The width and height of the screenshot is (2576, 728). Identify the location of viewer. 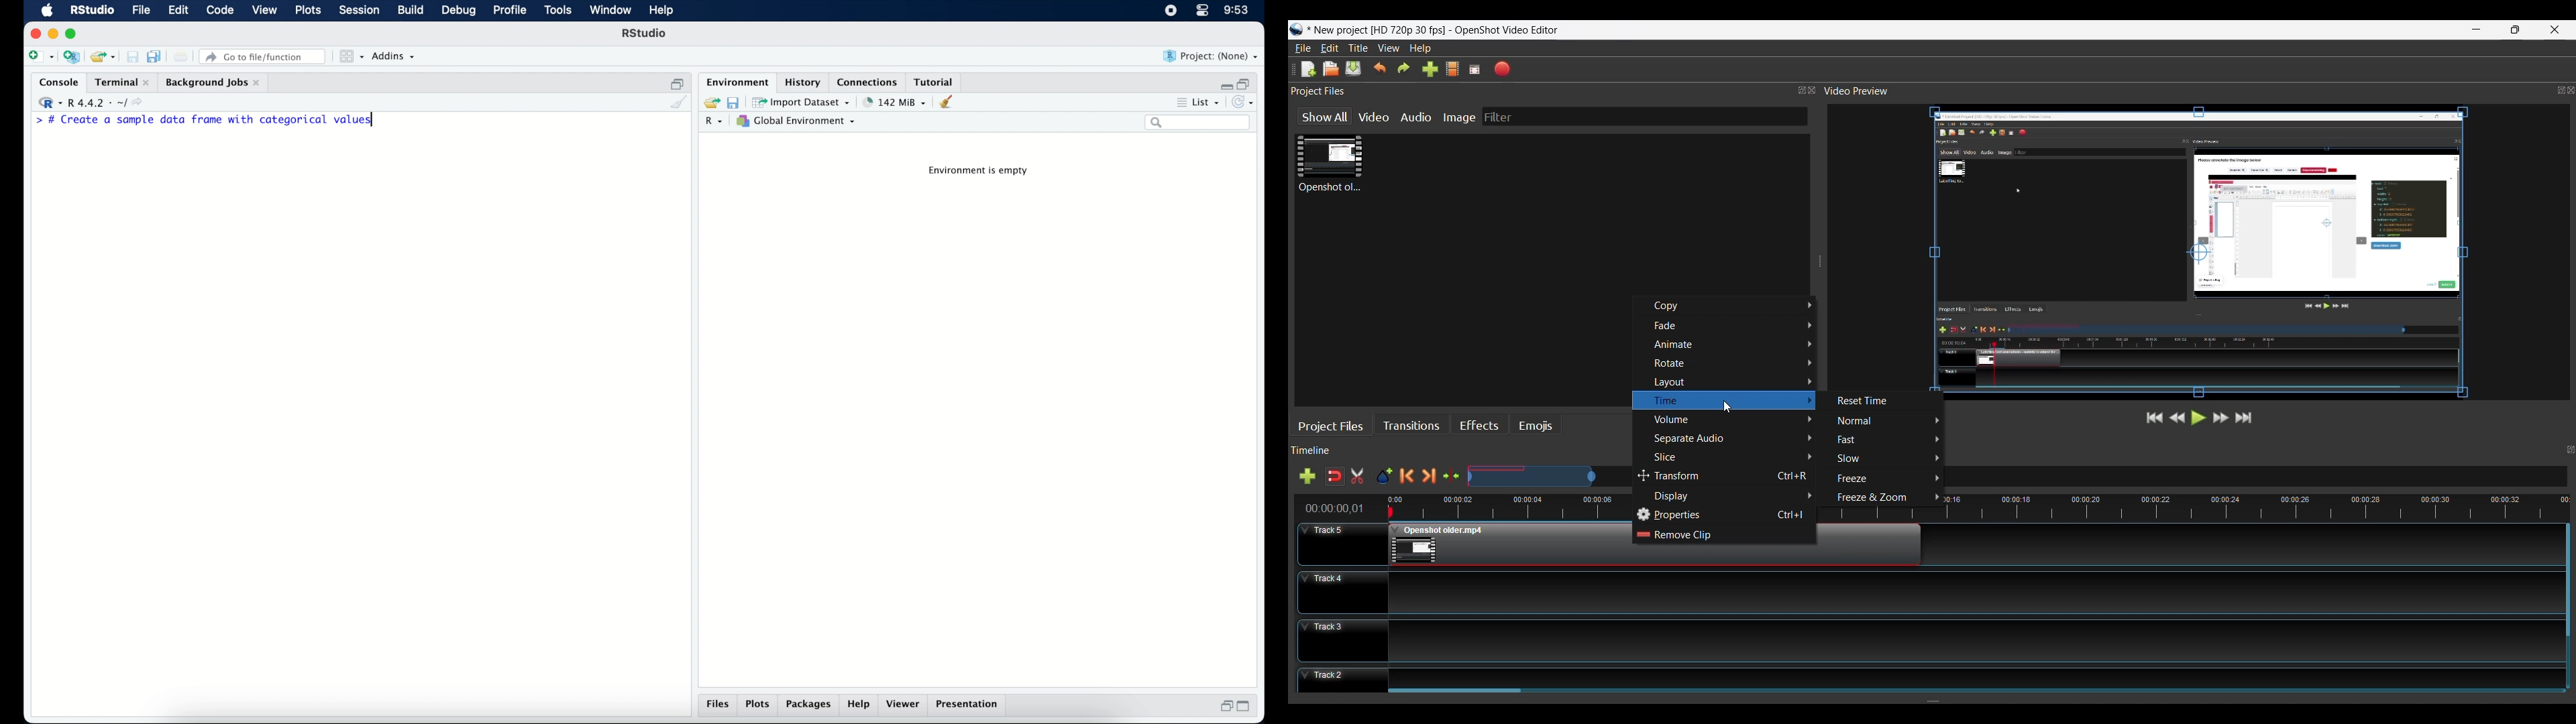
(904, 705).